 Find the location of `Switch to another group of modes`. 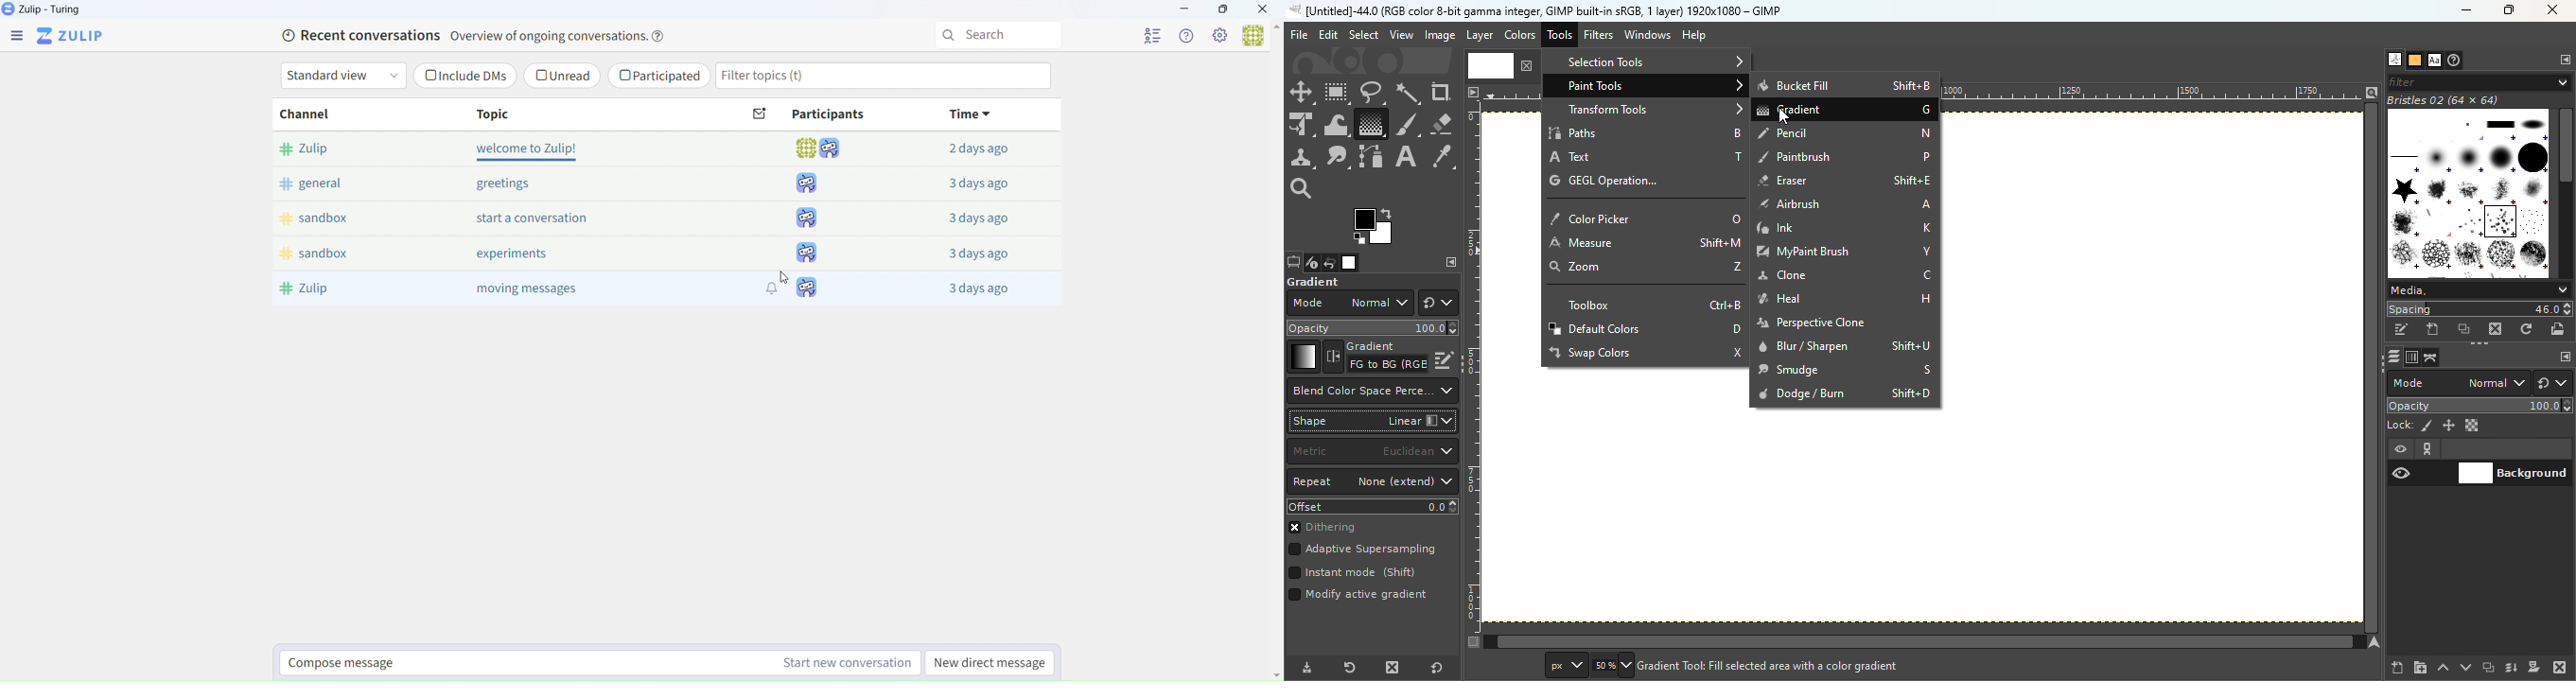

Switch to another group of modes is located at coordinates (2556, 383).